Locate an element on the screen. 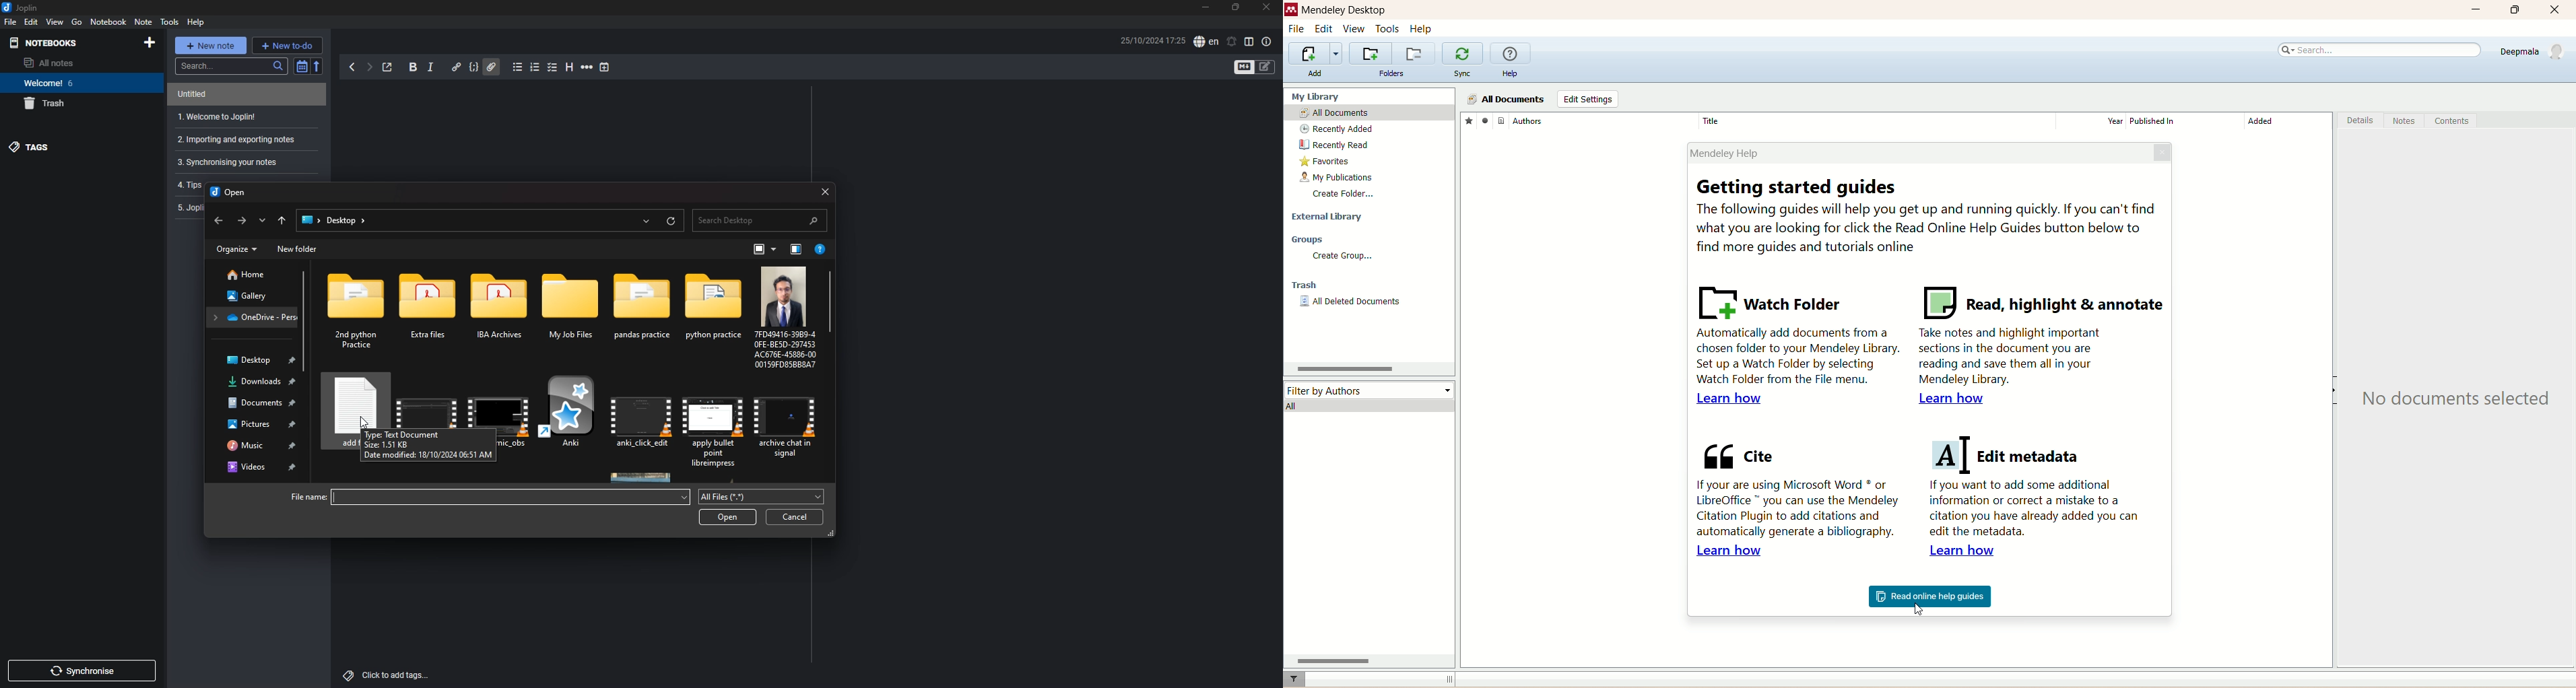  joplin is located at coordinates (20, 7).